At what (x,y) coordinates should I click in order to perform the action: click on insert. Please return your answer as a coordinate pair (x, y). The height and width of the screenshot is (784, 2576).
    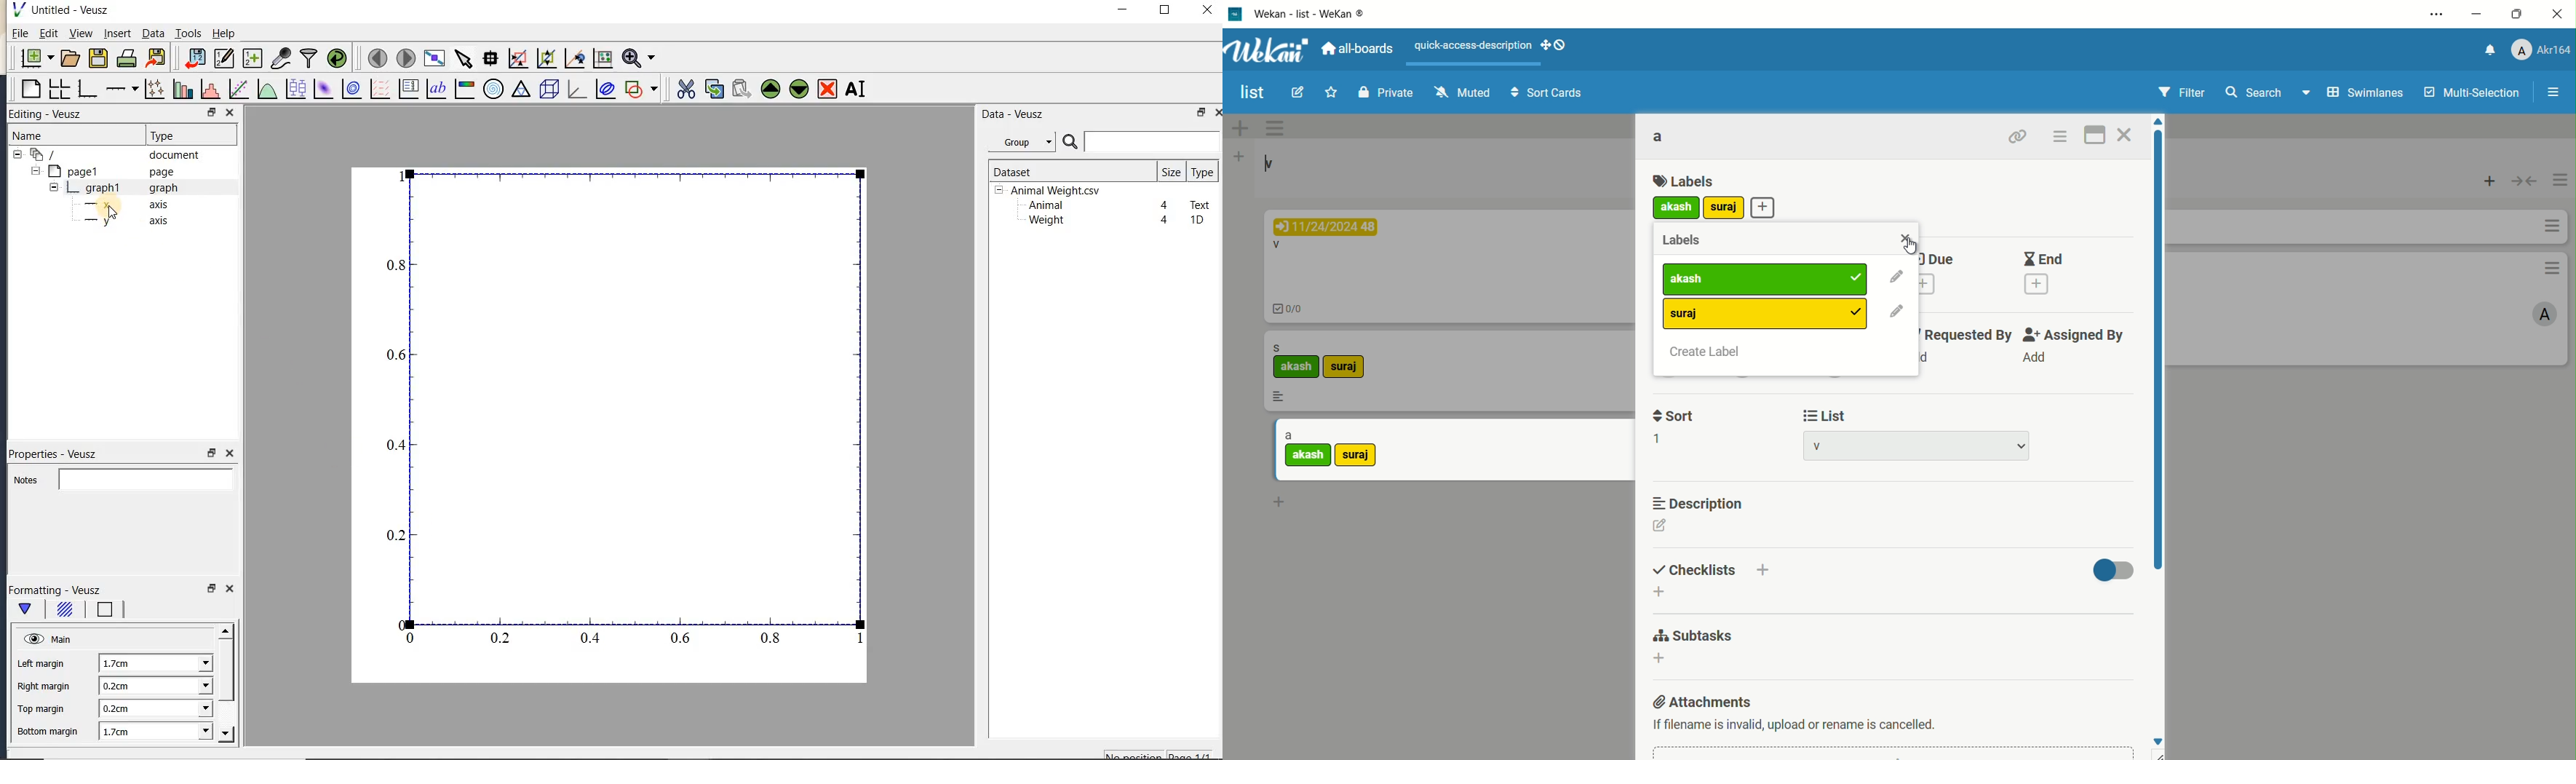
    Looking at the image, I should click on (117, 33).